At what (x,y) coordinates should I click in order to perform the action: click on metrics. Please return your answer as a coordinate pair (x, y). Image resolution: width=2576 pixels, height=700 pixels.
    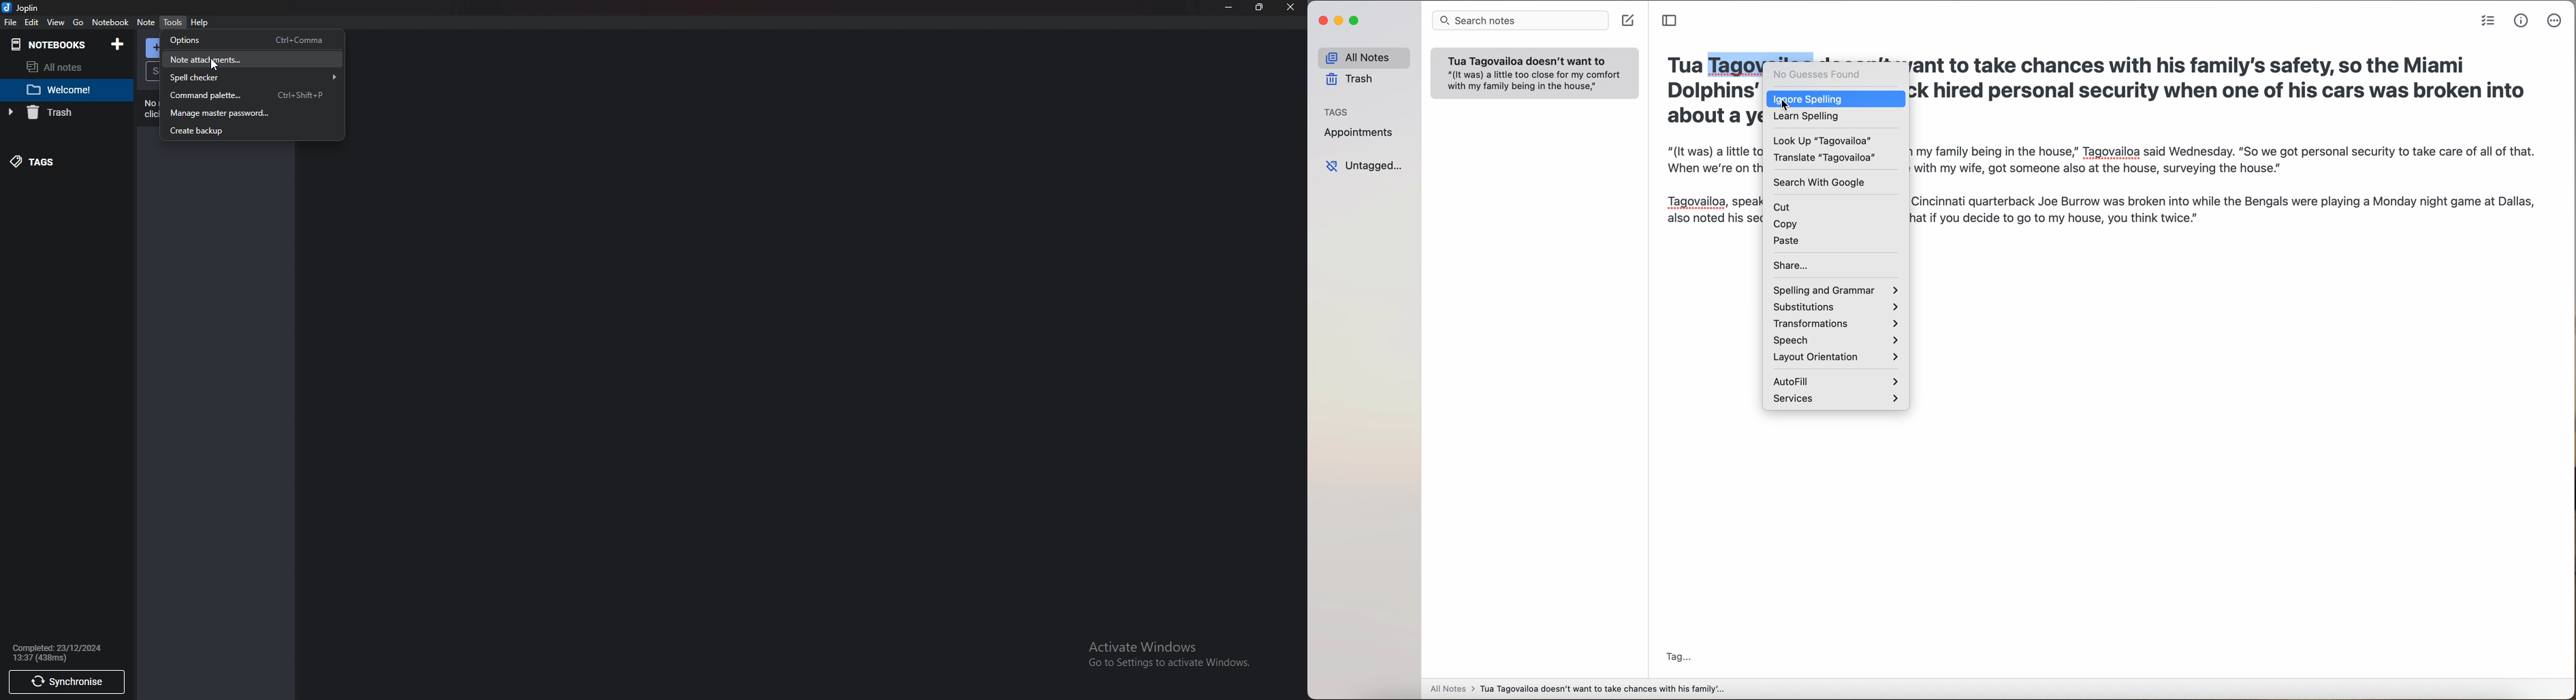
    Looking at the image, I should click on (2521, 22).